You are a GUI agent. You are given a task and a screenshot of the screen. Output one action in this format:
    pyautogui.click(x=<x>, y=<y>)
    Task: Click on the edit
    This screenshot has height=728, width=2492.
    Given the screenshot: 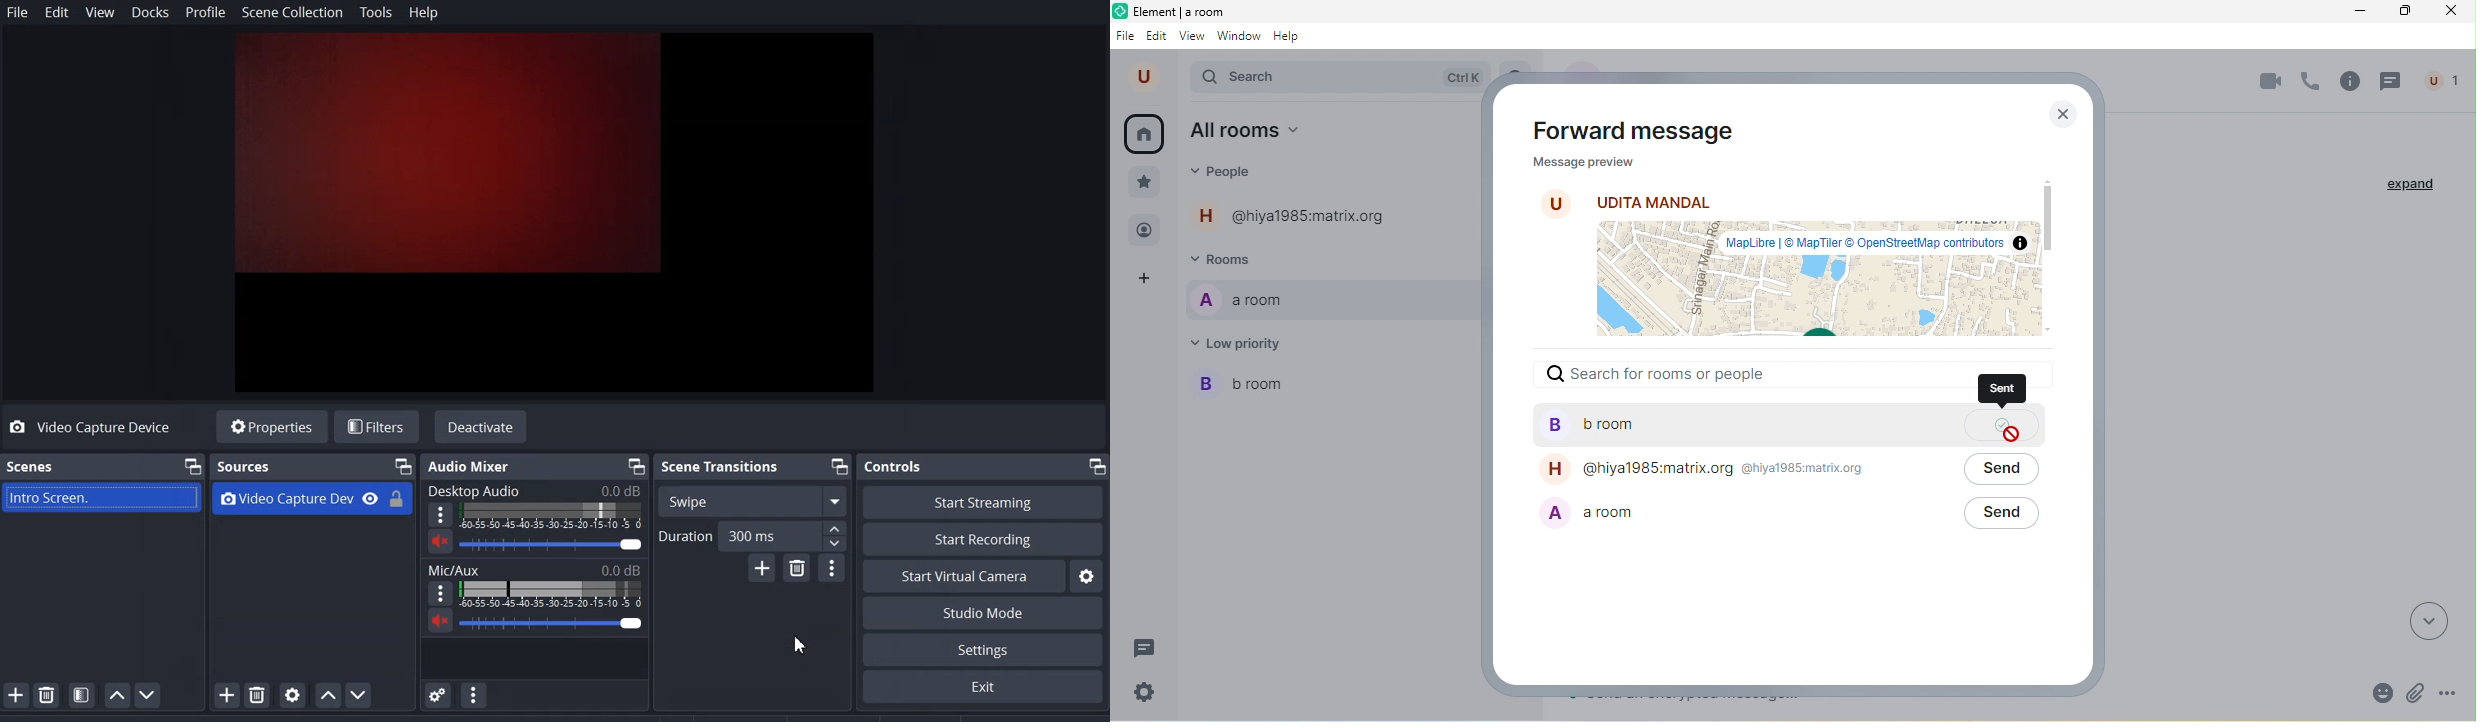 What is the action you would take?
    pyautogui.click(x=1157, y=37)
    